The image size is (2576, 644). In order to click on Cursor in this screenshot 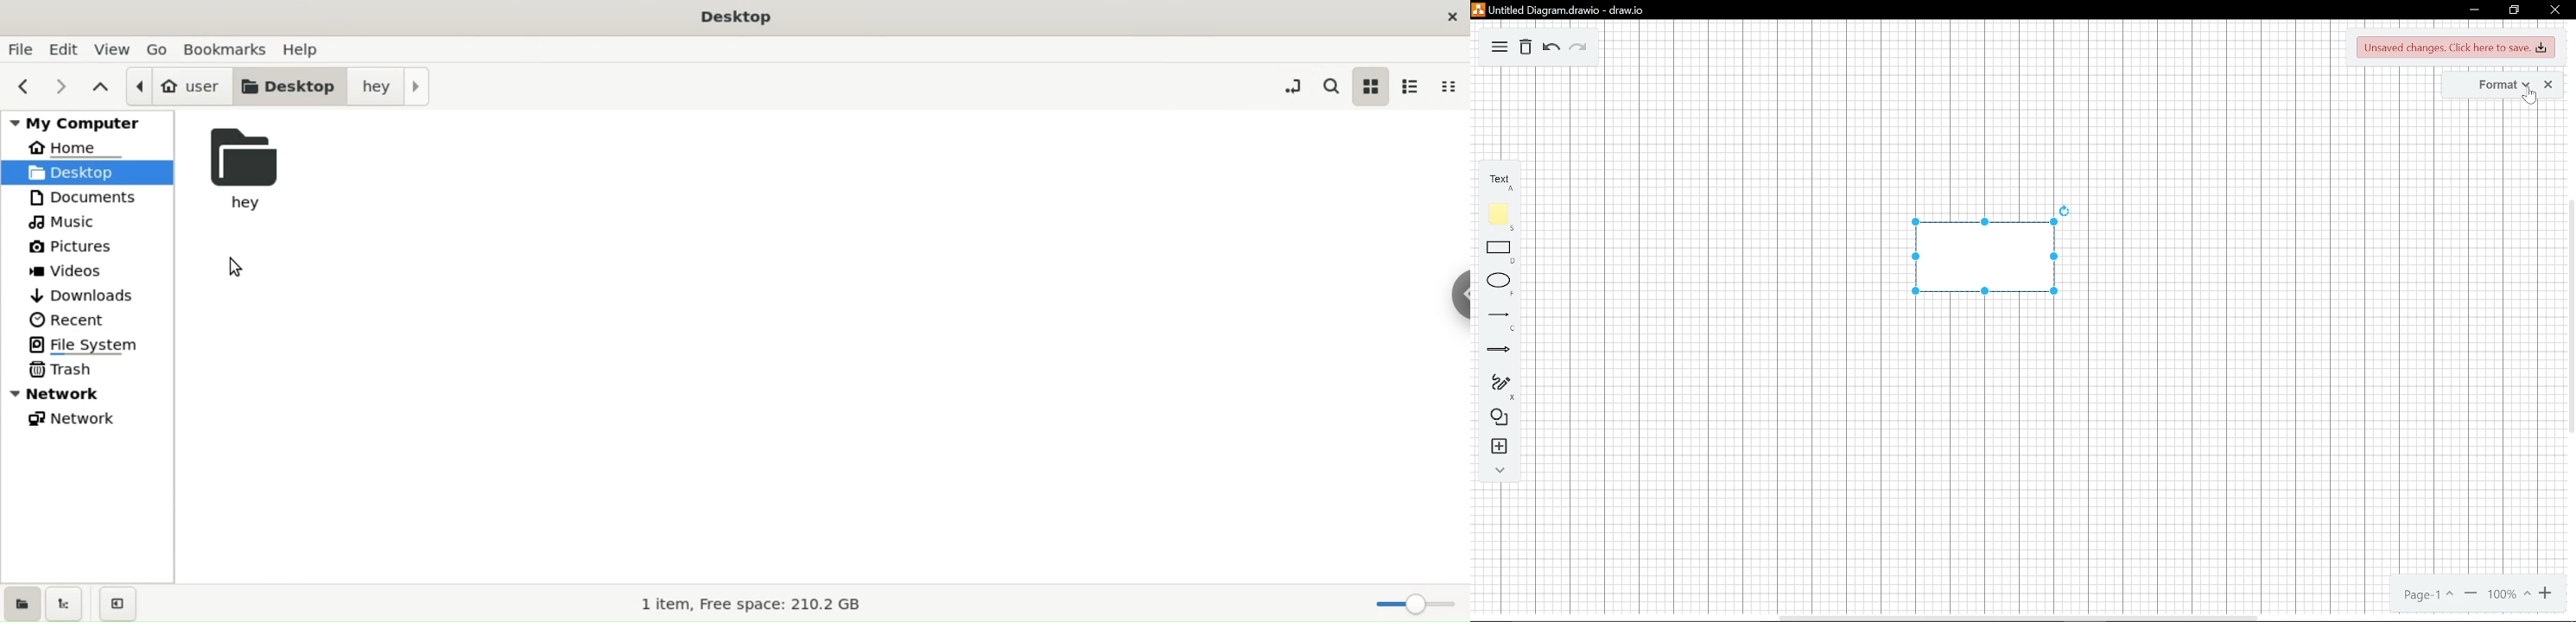, I will do `click(2529, 98)`.